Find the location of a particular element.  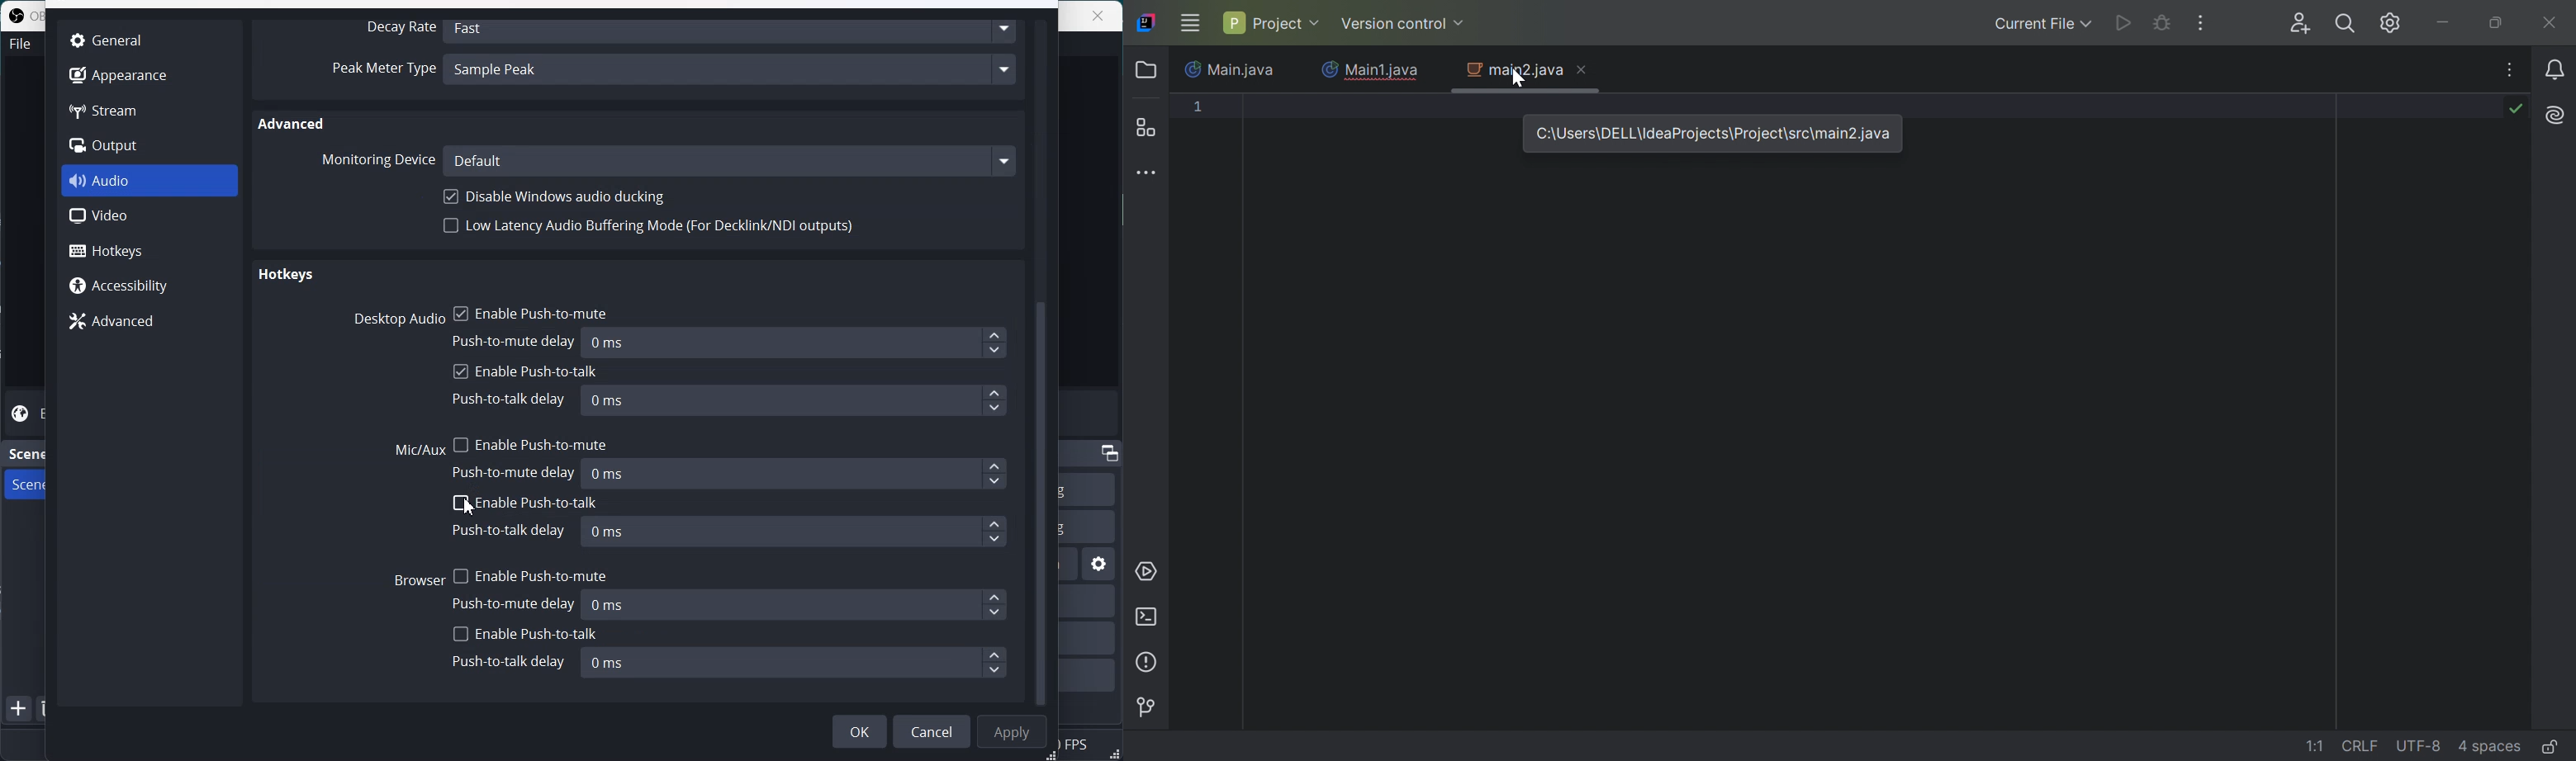

Disable Windows audio ducking is located at coordinates (557, 196).